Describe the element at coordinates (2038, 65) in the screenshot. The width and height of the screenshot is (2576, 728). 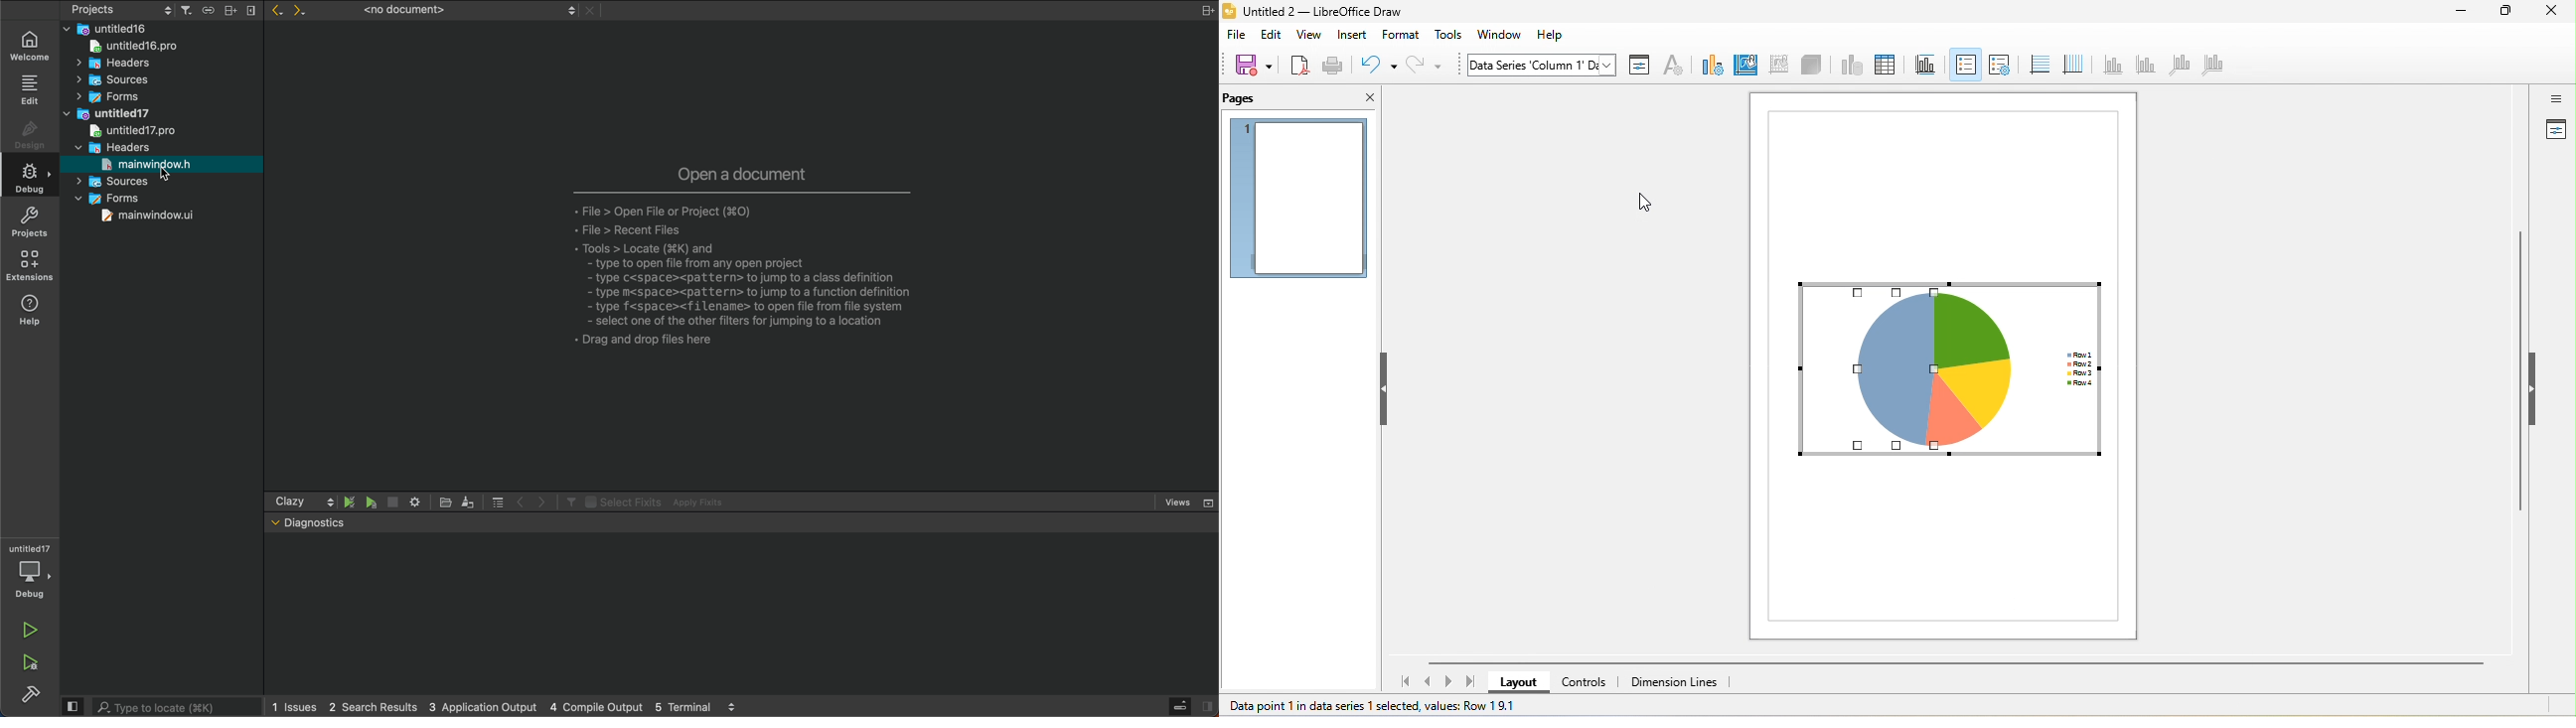
I see `horizontal grid` at that location.